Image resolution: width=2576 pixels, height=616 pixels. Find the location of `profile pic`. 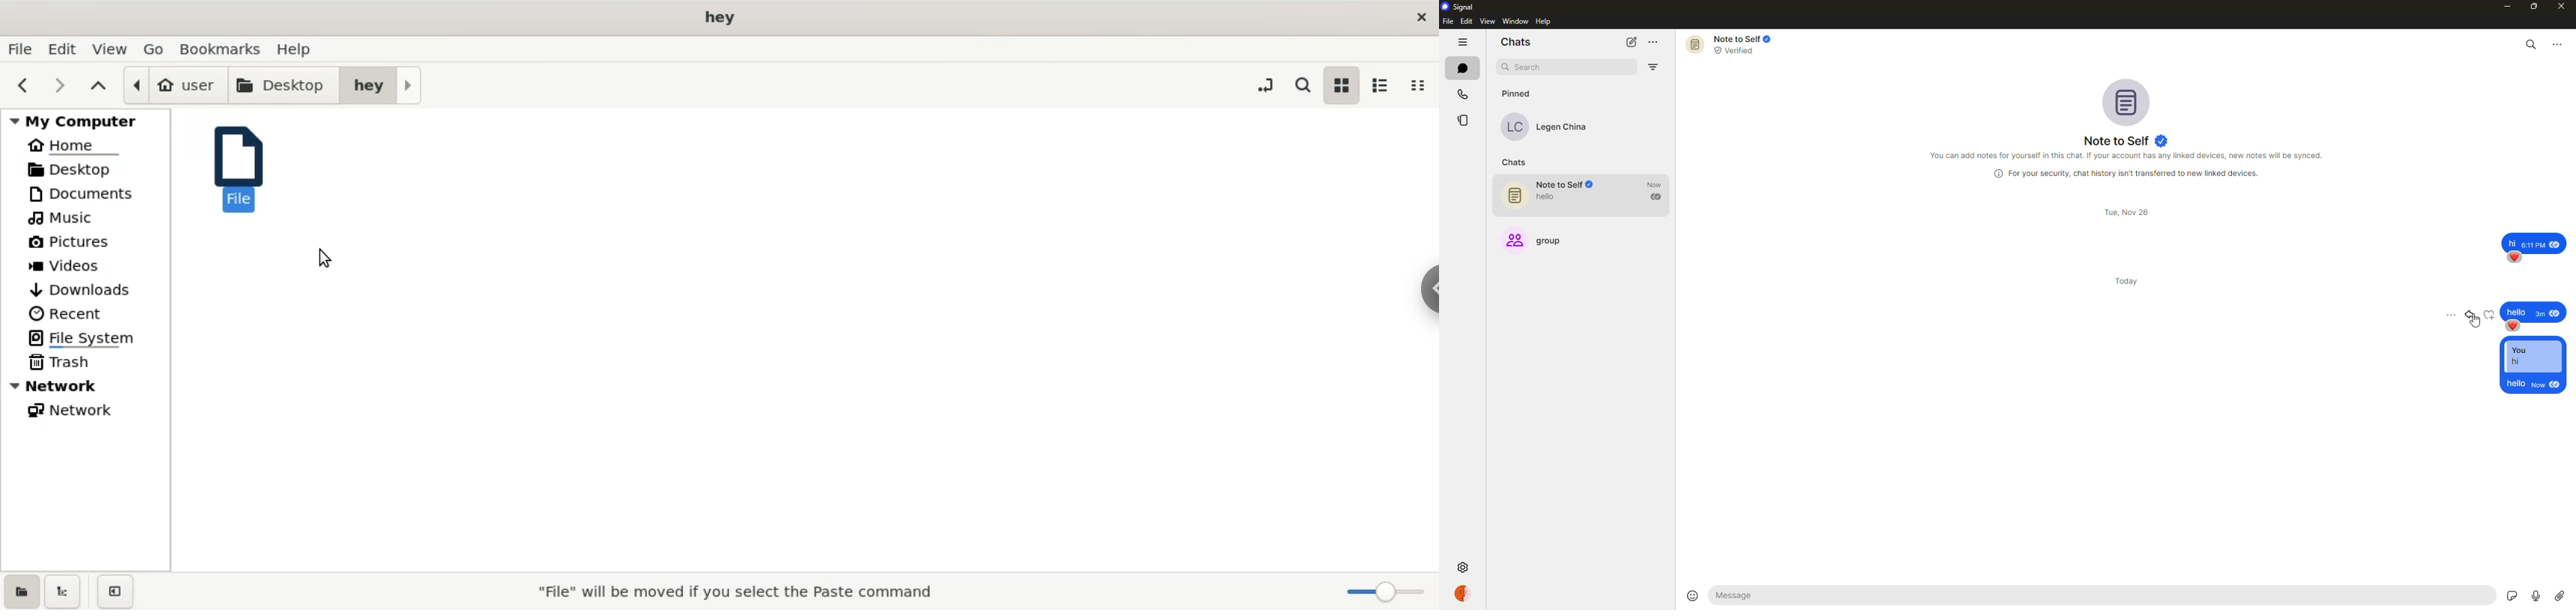

profile pic is located at coordinates (2125, 99).